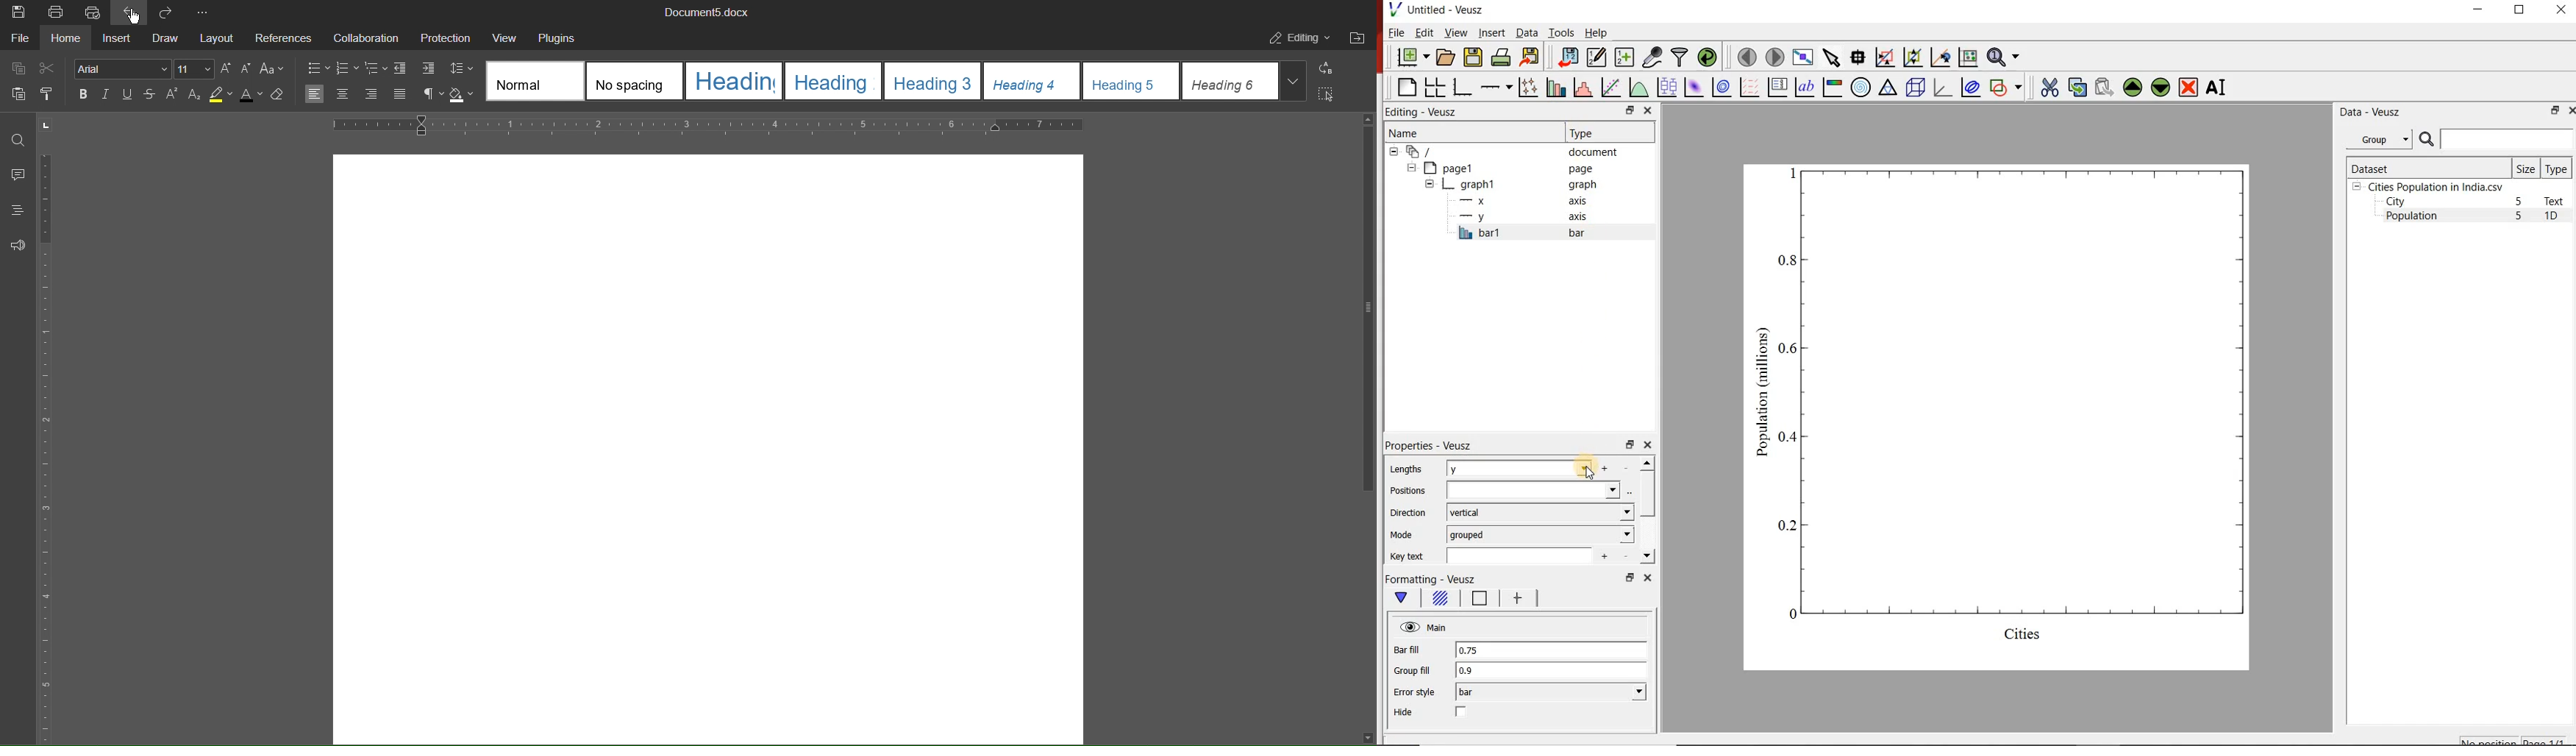  I want to click on Superscript, so click(171, 94).